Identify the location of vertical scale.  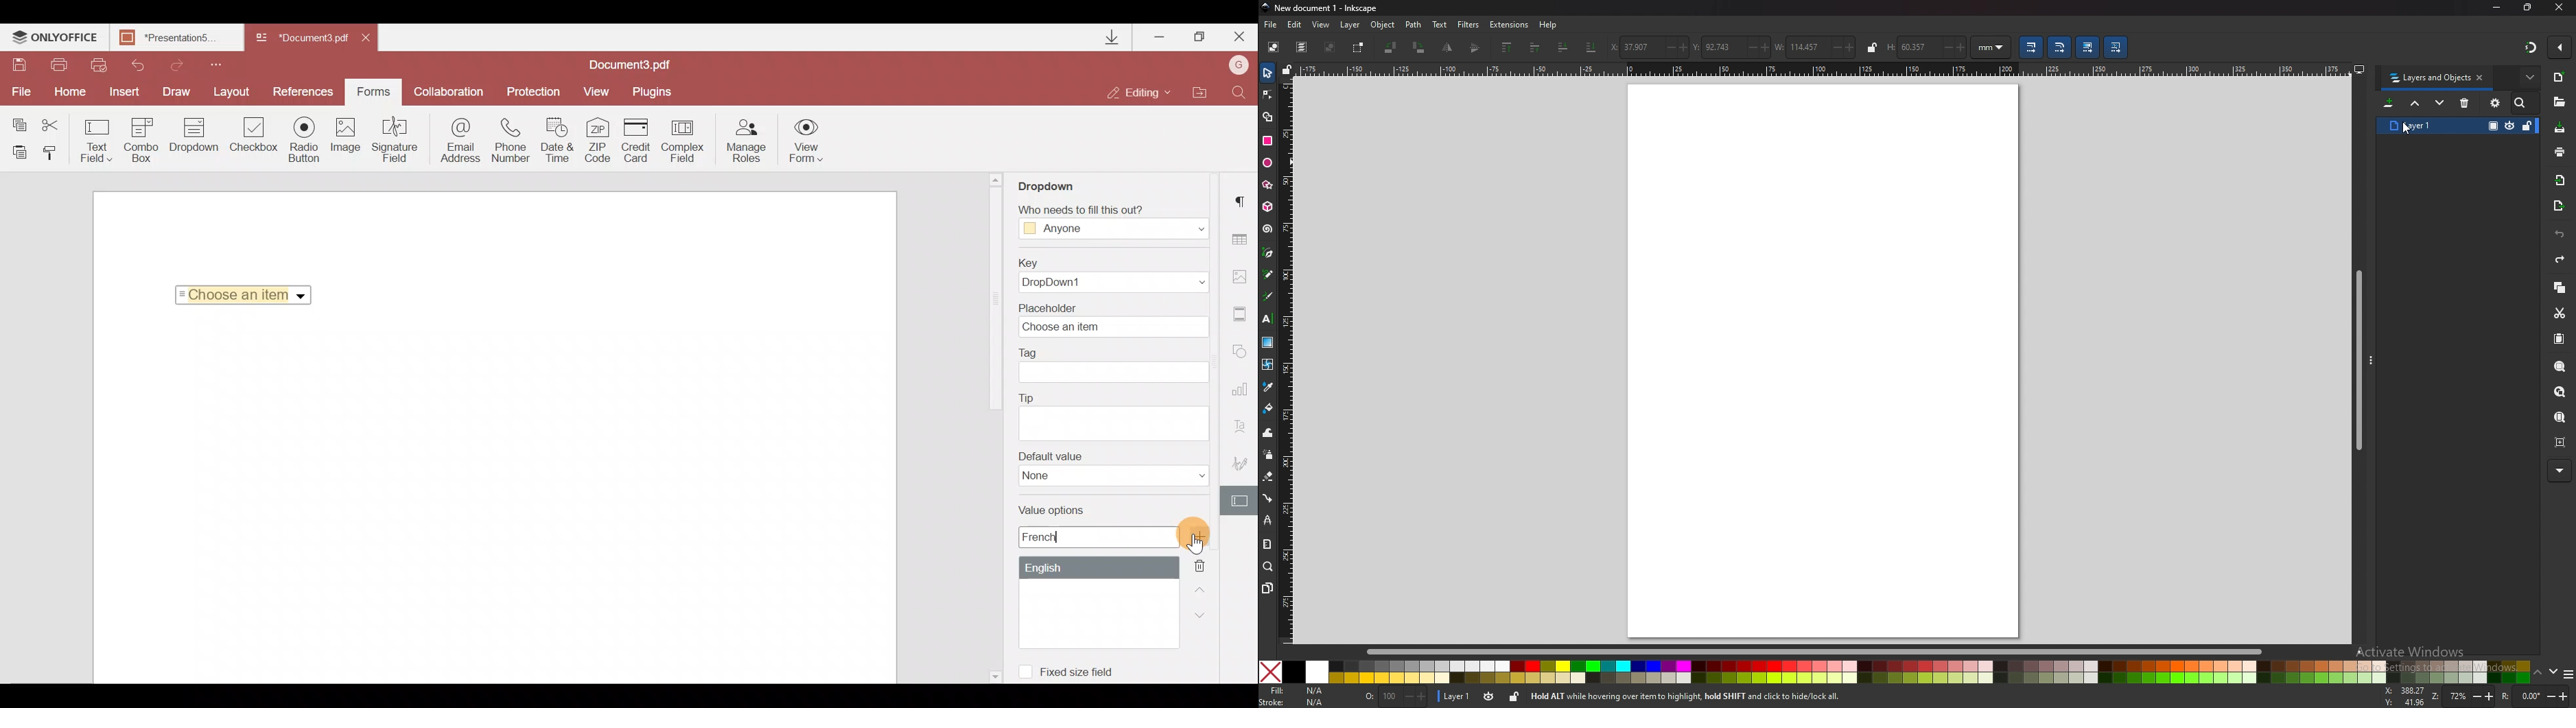
(1287, 357).